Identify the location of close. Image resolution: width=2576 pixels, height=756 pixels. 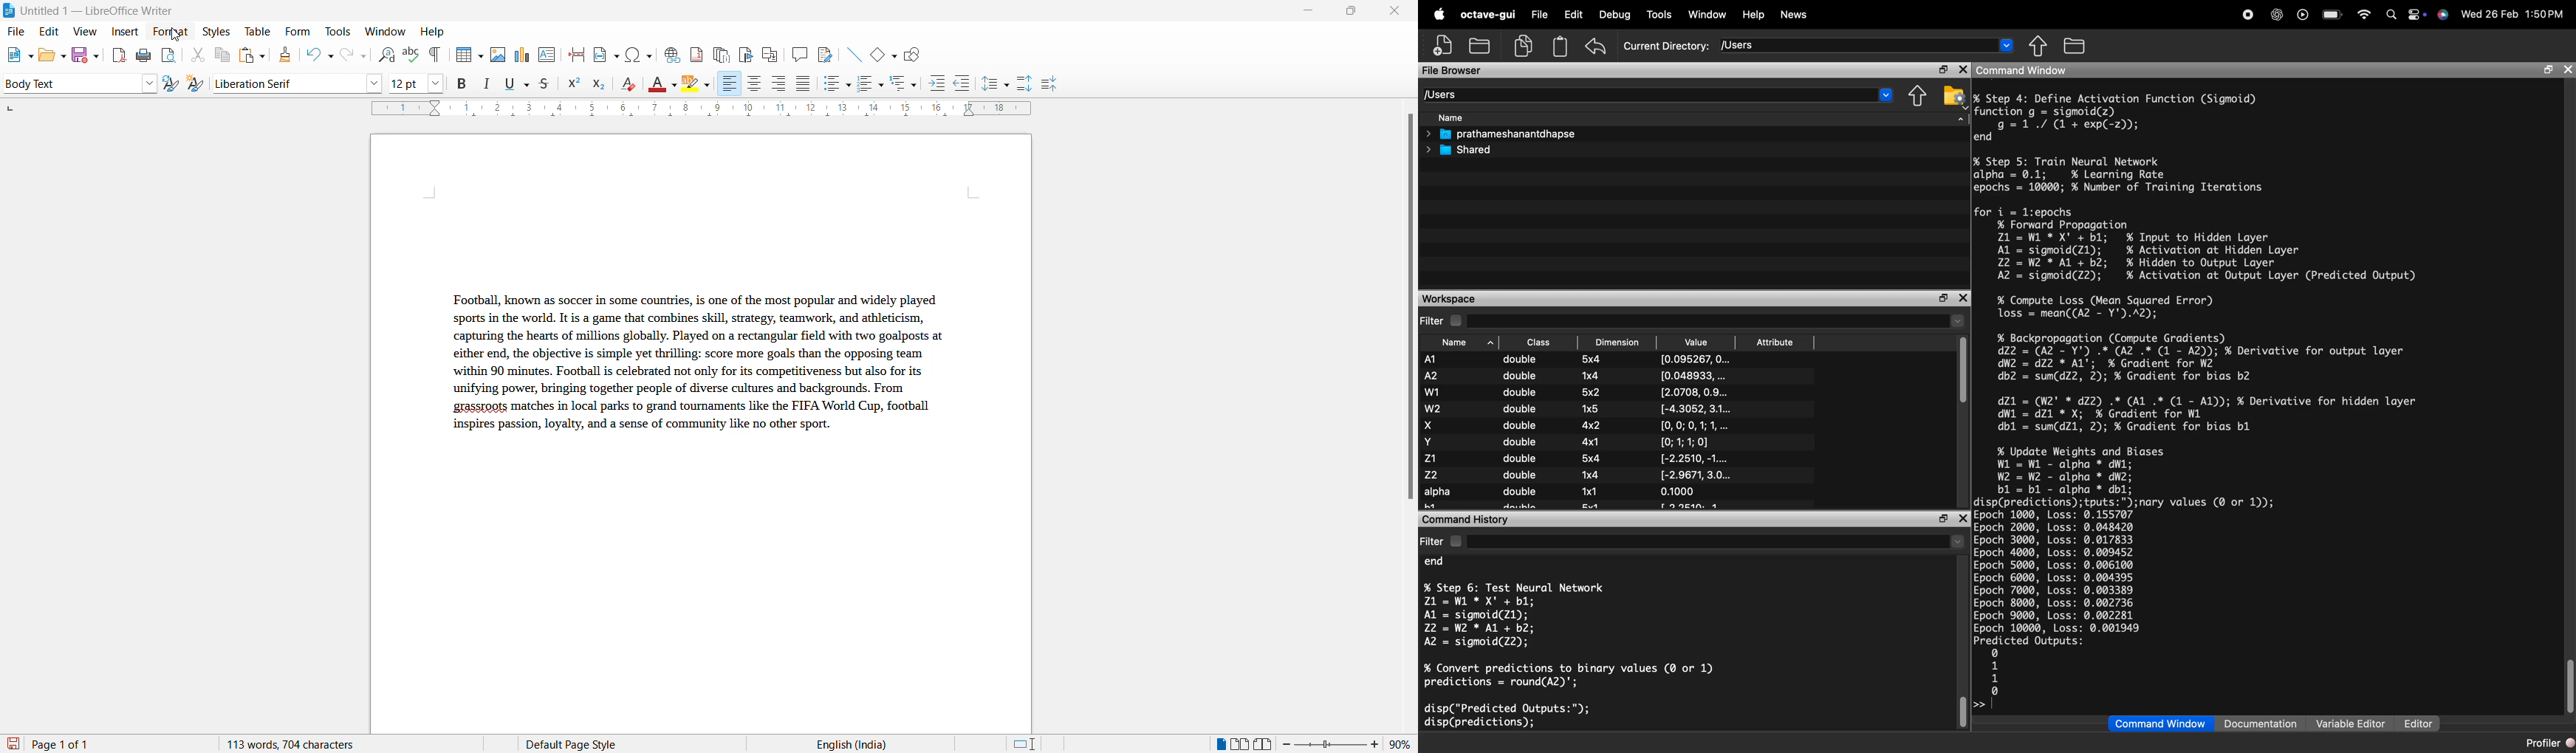
(1963, 70).